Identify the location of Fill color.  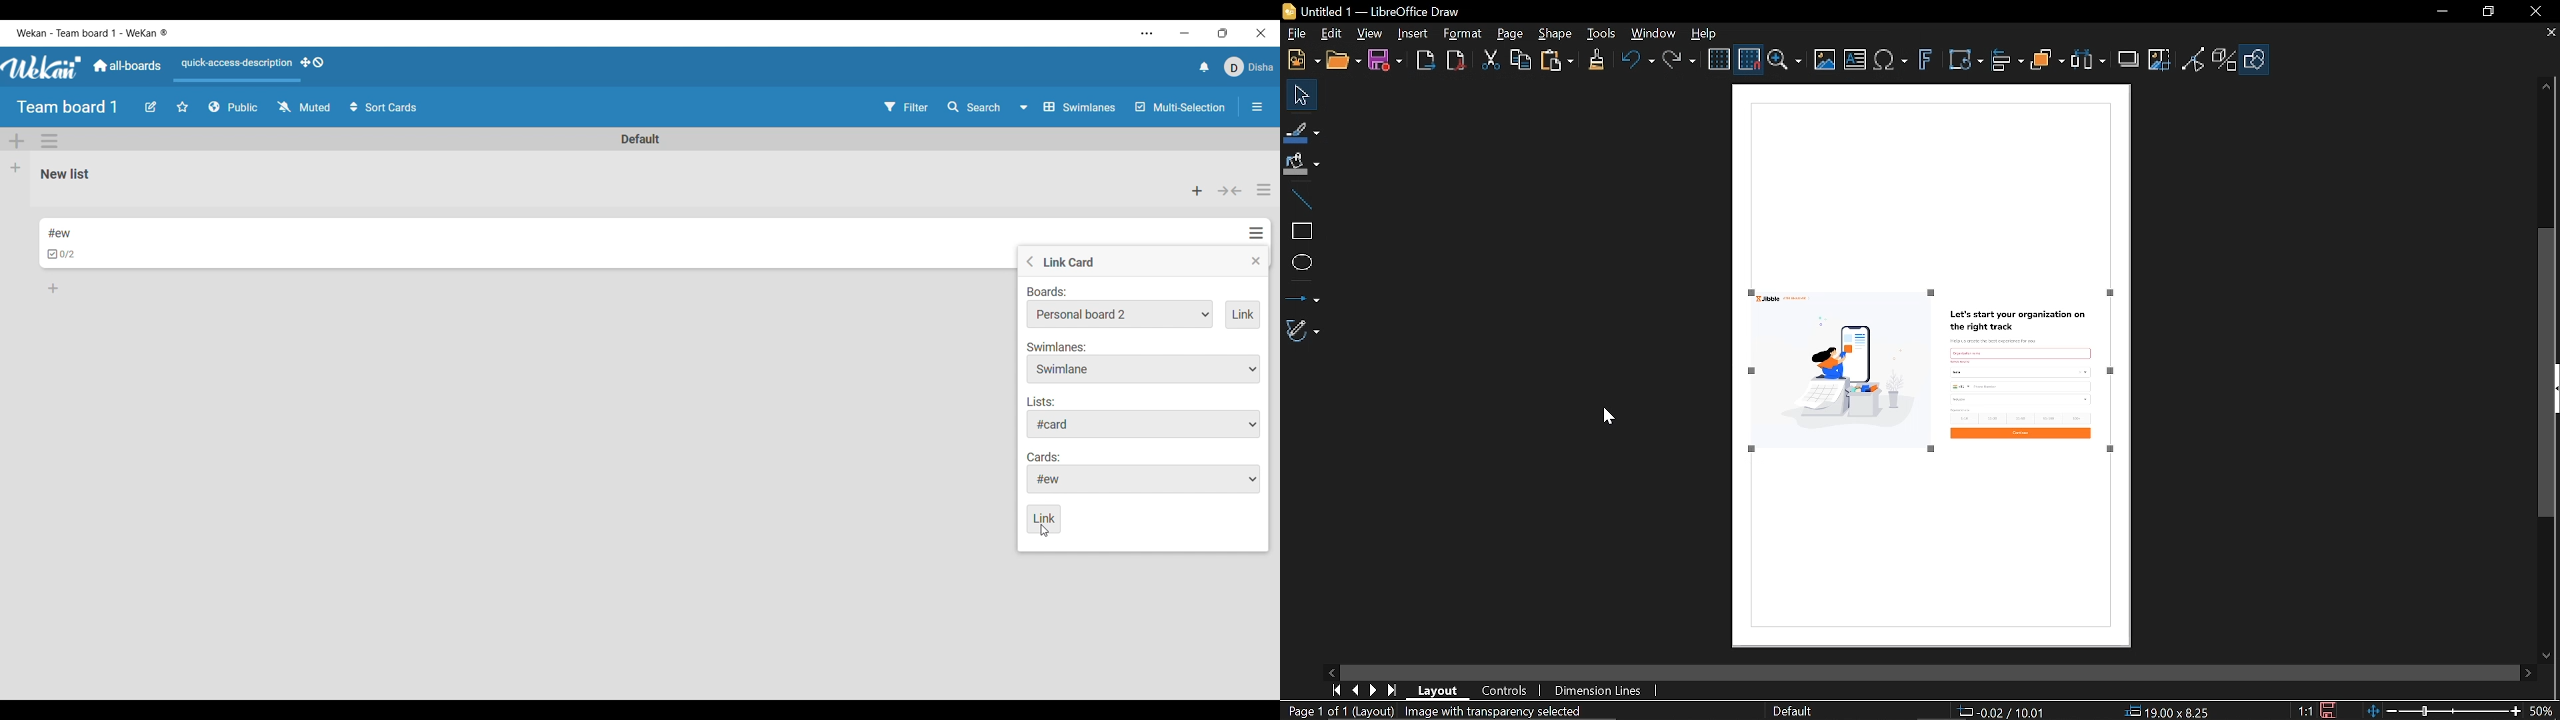
(1302, 164).